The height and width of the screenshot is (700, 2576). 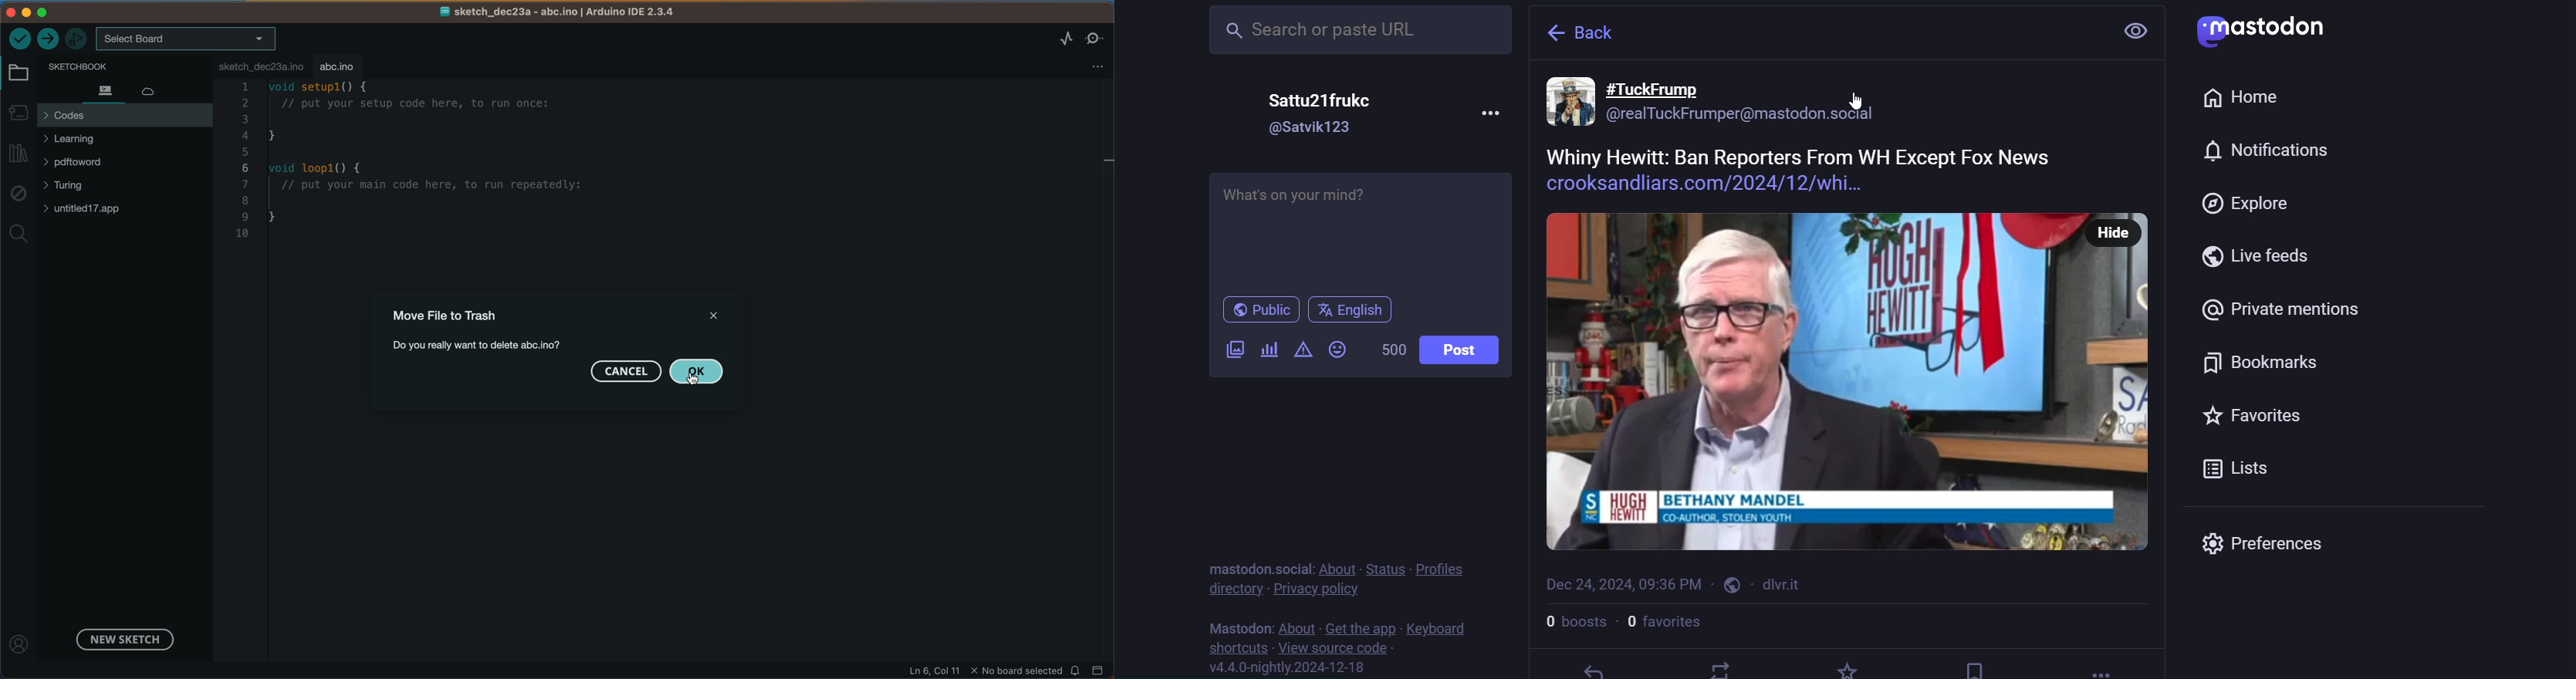 I want to click on privacy policy, so click(x=1314, y=590).